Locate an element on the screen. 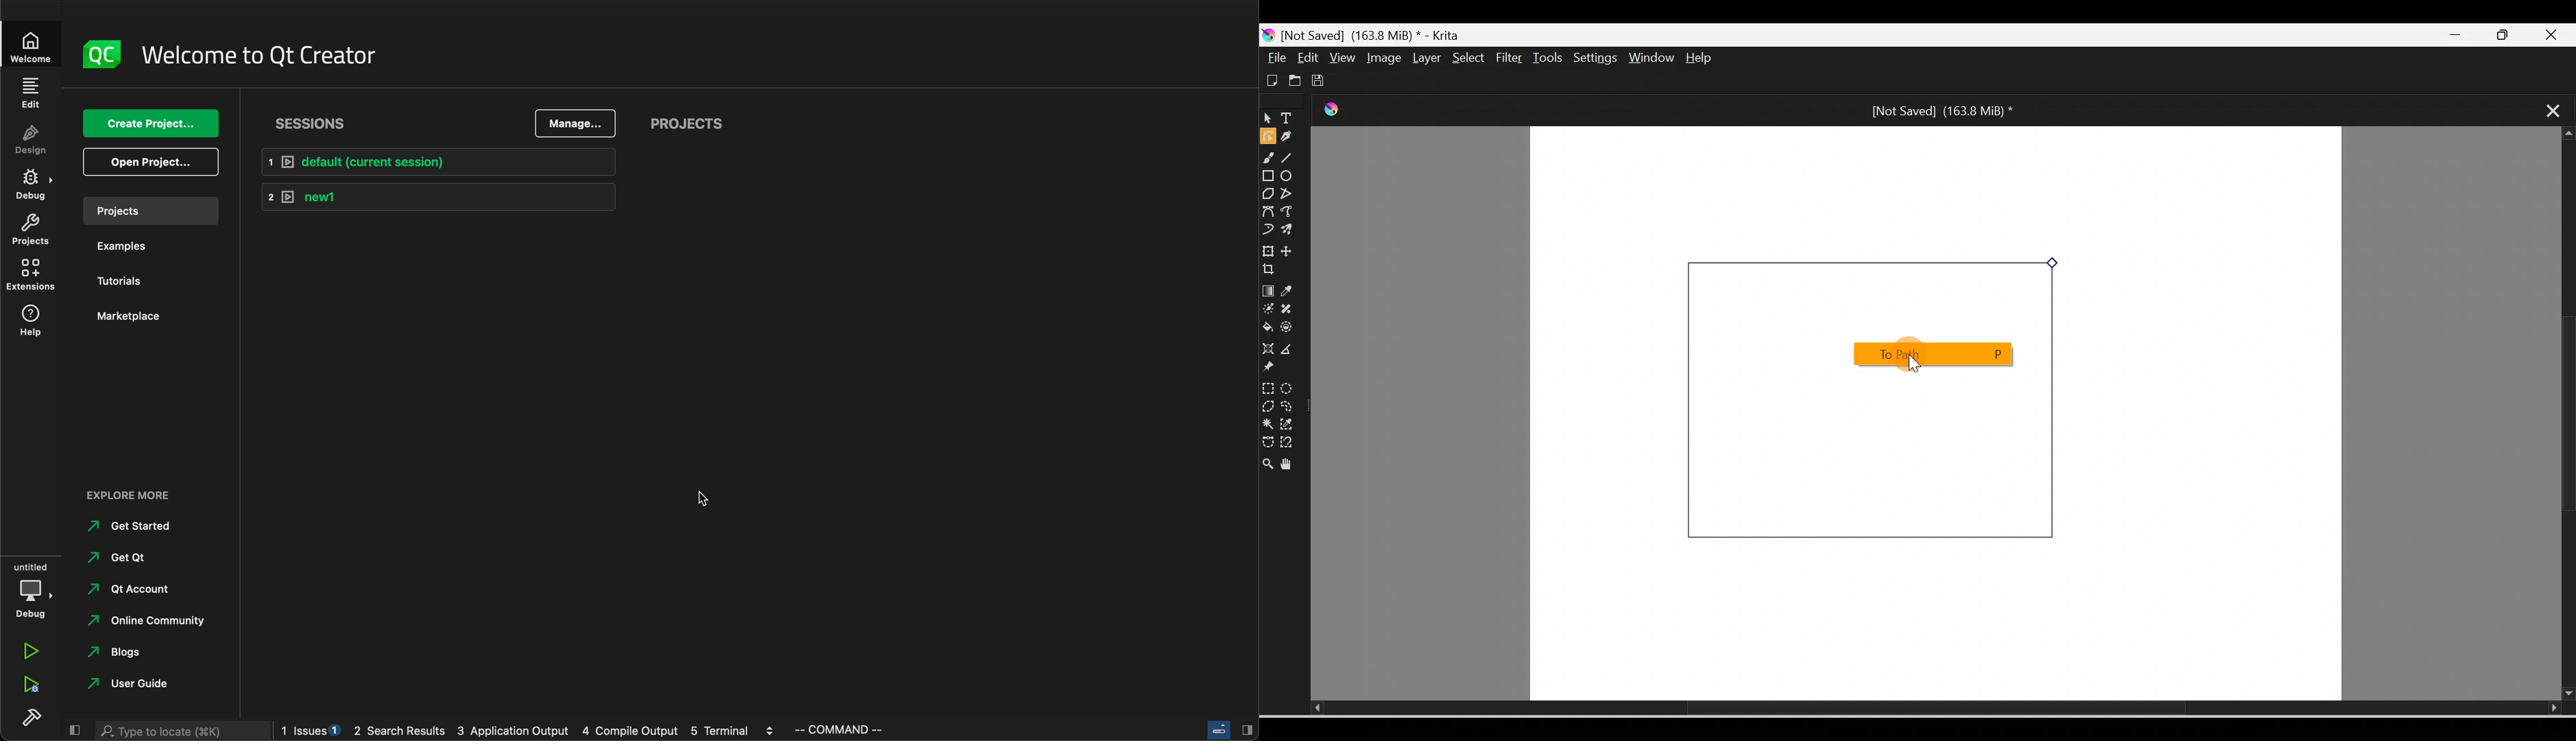 This screenshot has height=756, width=2576. Window is located at coordinates (1654, 59).